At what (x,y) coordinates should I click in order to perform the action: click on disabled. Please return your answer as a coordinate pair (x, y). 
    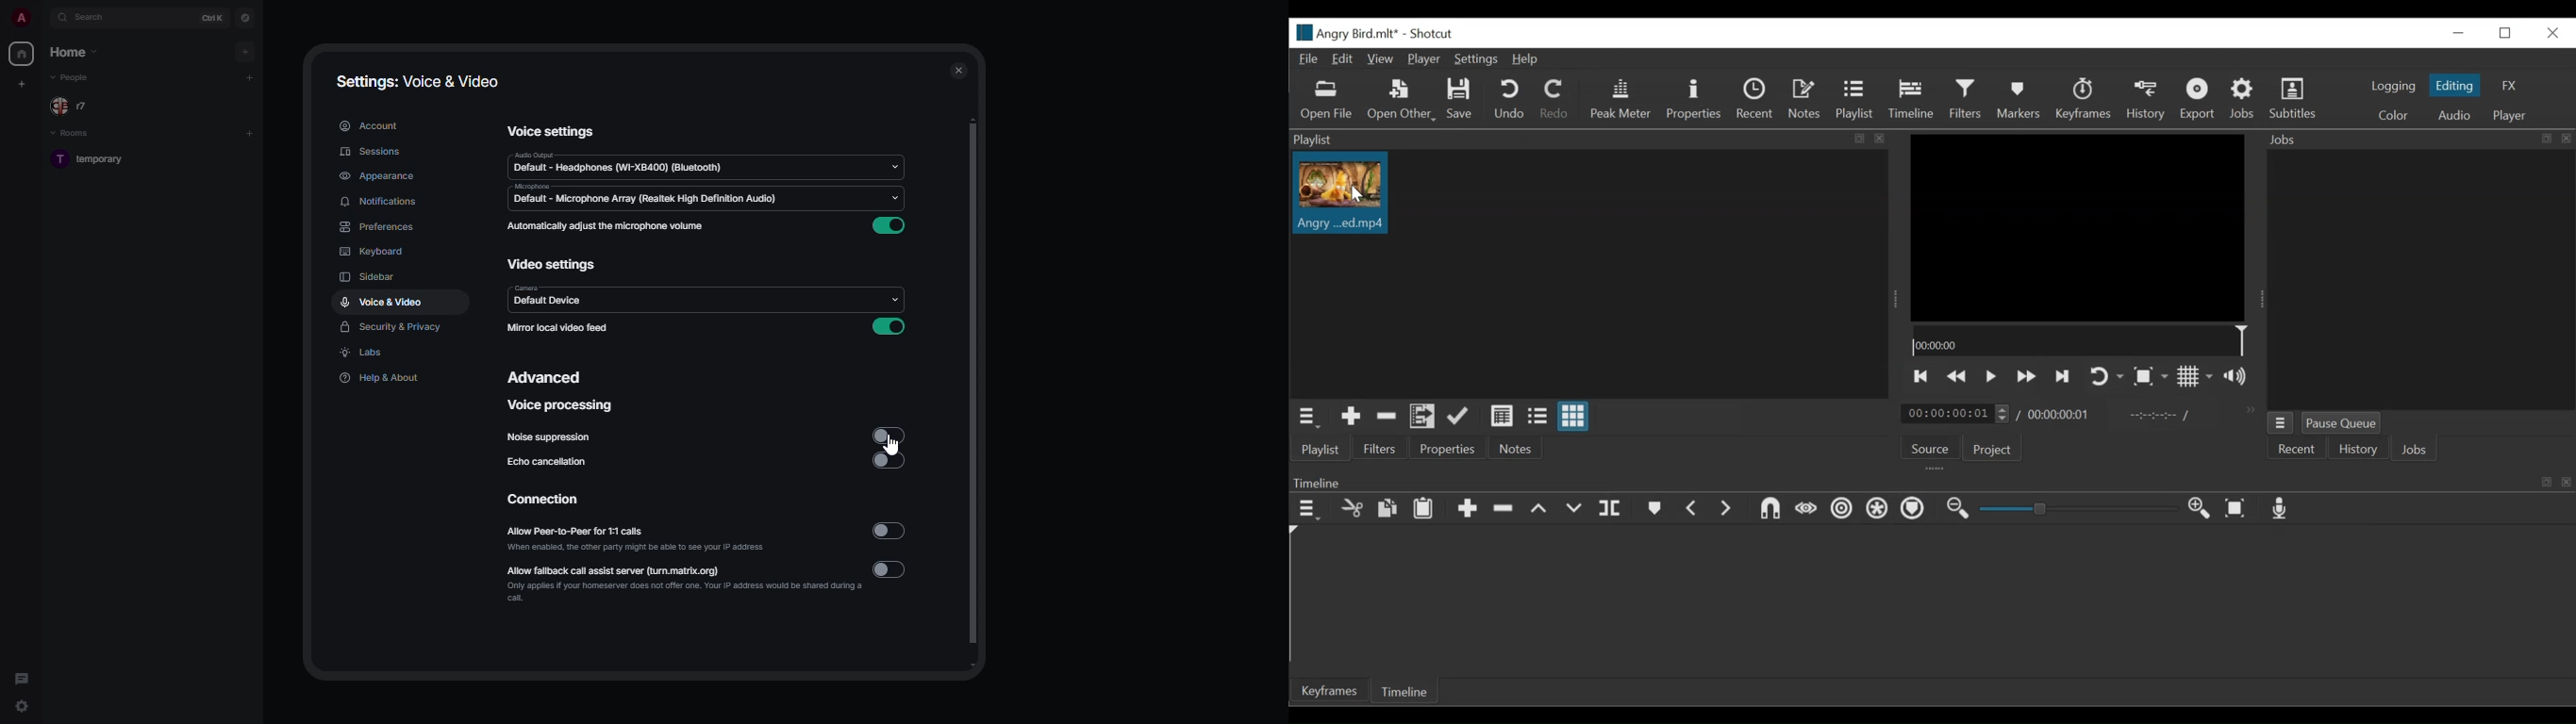
    Looking at the image, I should click on (891, 460).